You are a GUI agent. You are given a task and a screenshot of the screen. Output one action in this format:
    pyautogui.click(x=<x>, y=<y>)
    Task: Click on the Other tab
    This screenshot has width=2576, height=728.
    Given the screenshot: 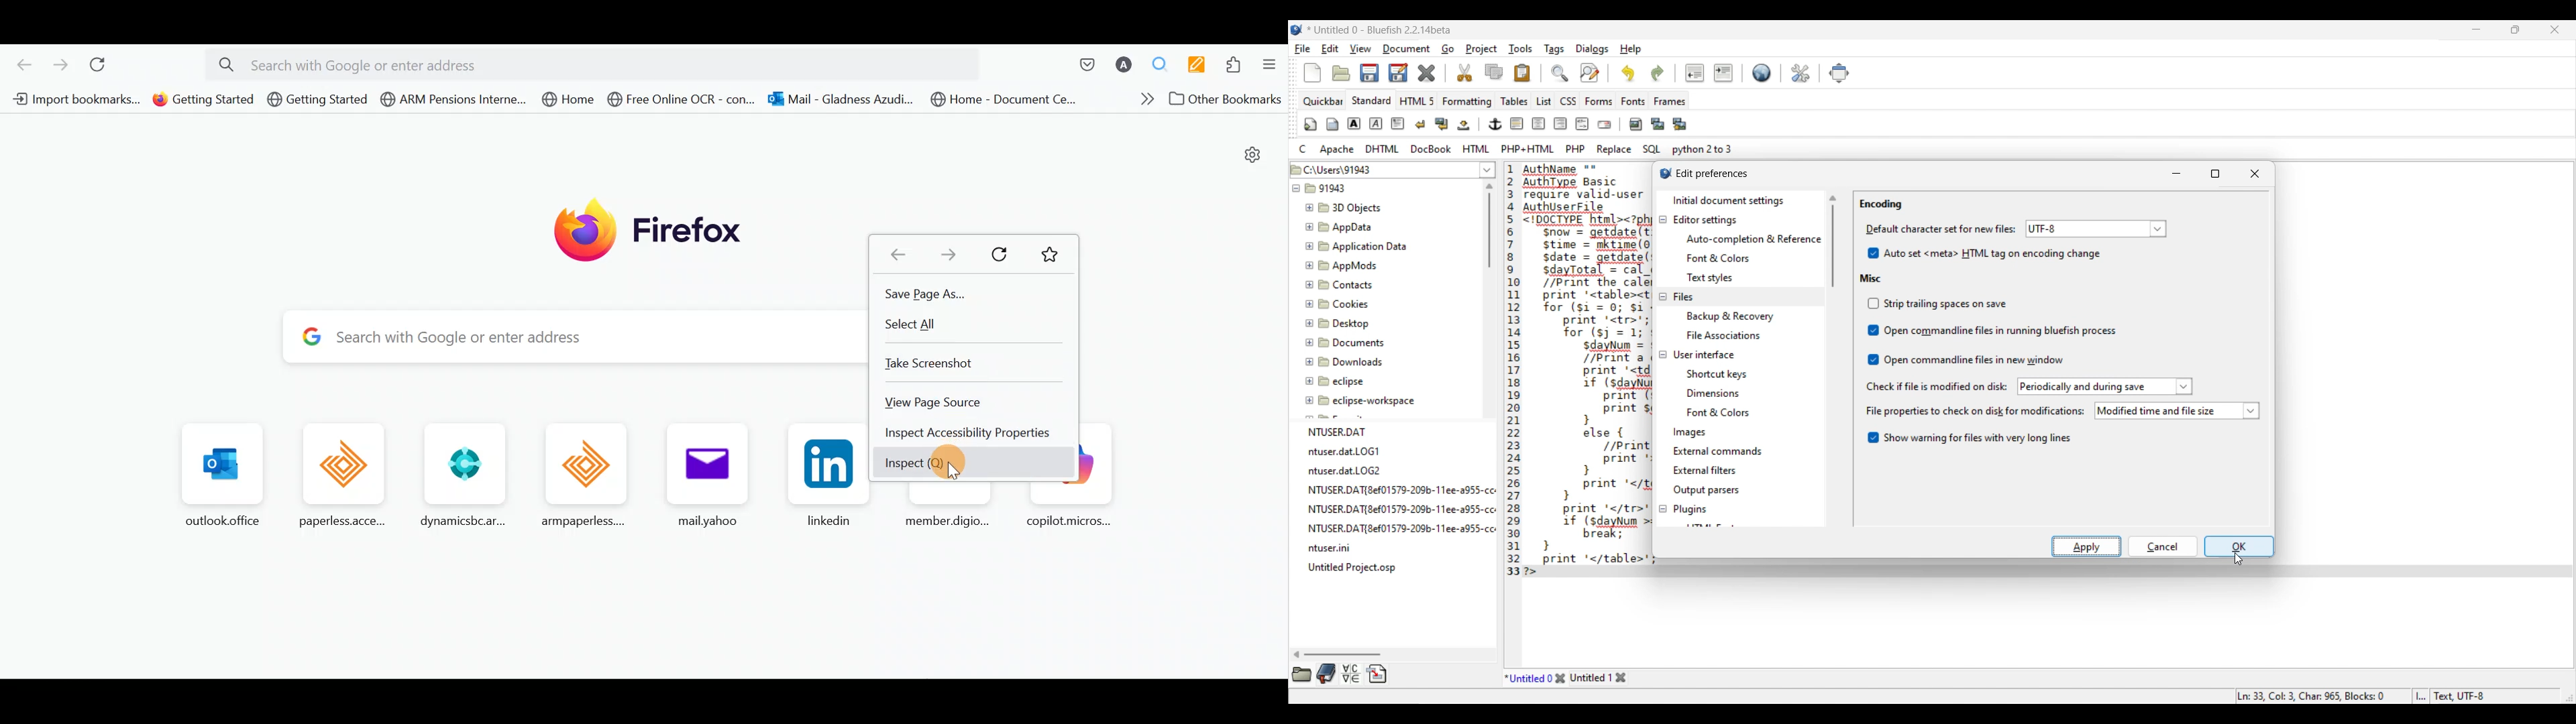 What is the action you would take?
    pyautogui.click(x=1598, y=677)
    